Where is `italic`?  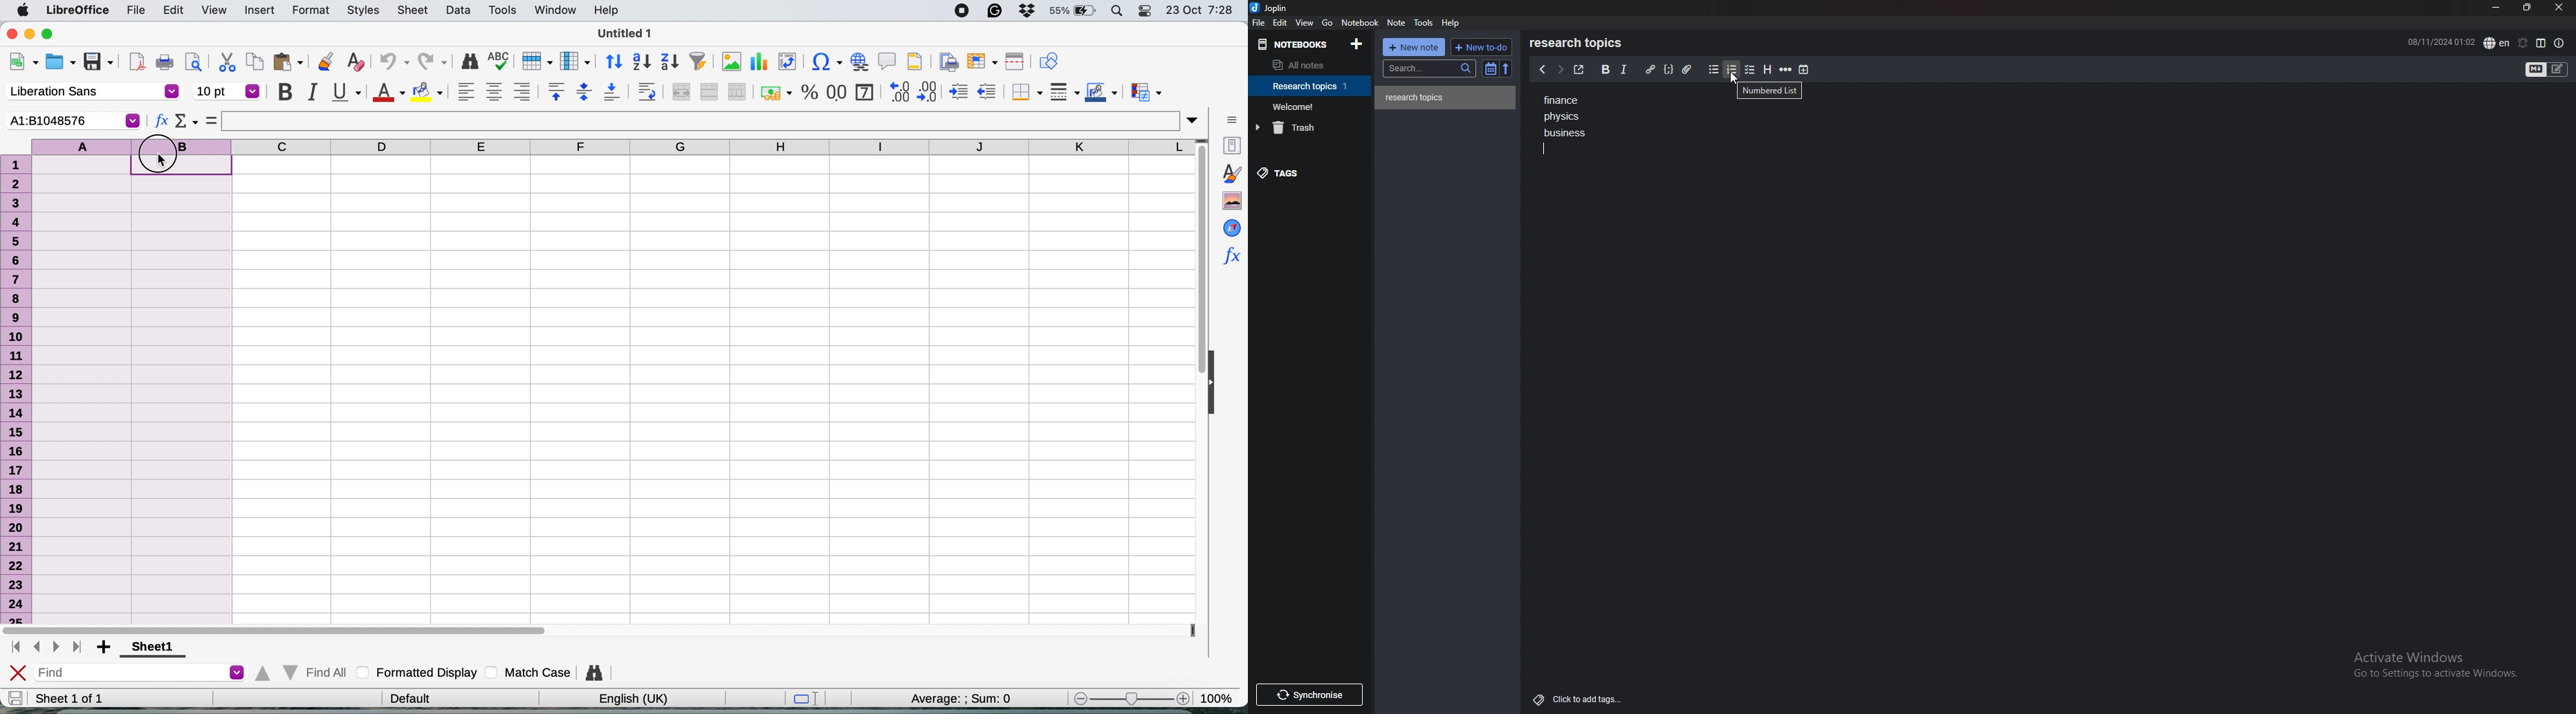
italic is located at coordinates (315, 92).